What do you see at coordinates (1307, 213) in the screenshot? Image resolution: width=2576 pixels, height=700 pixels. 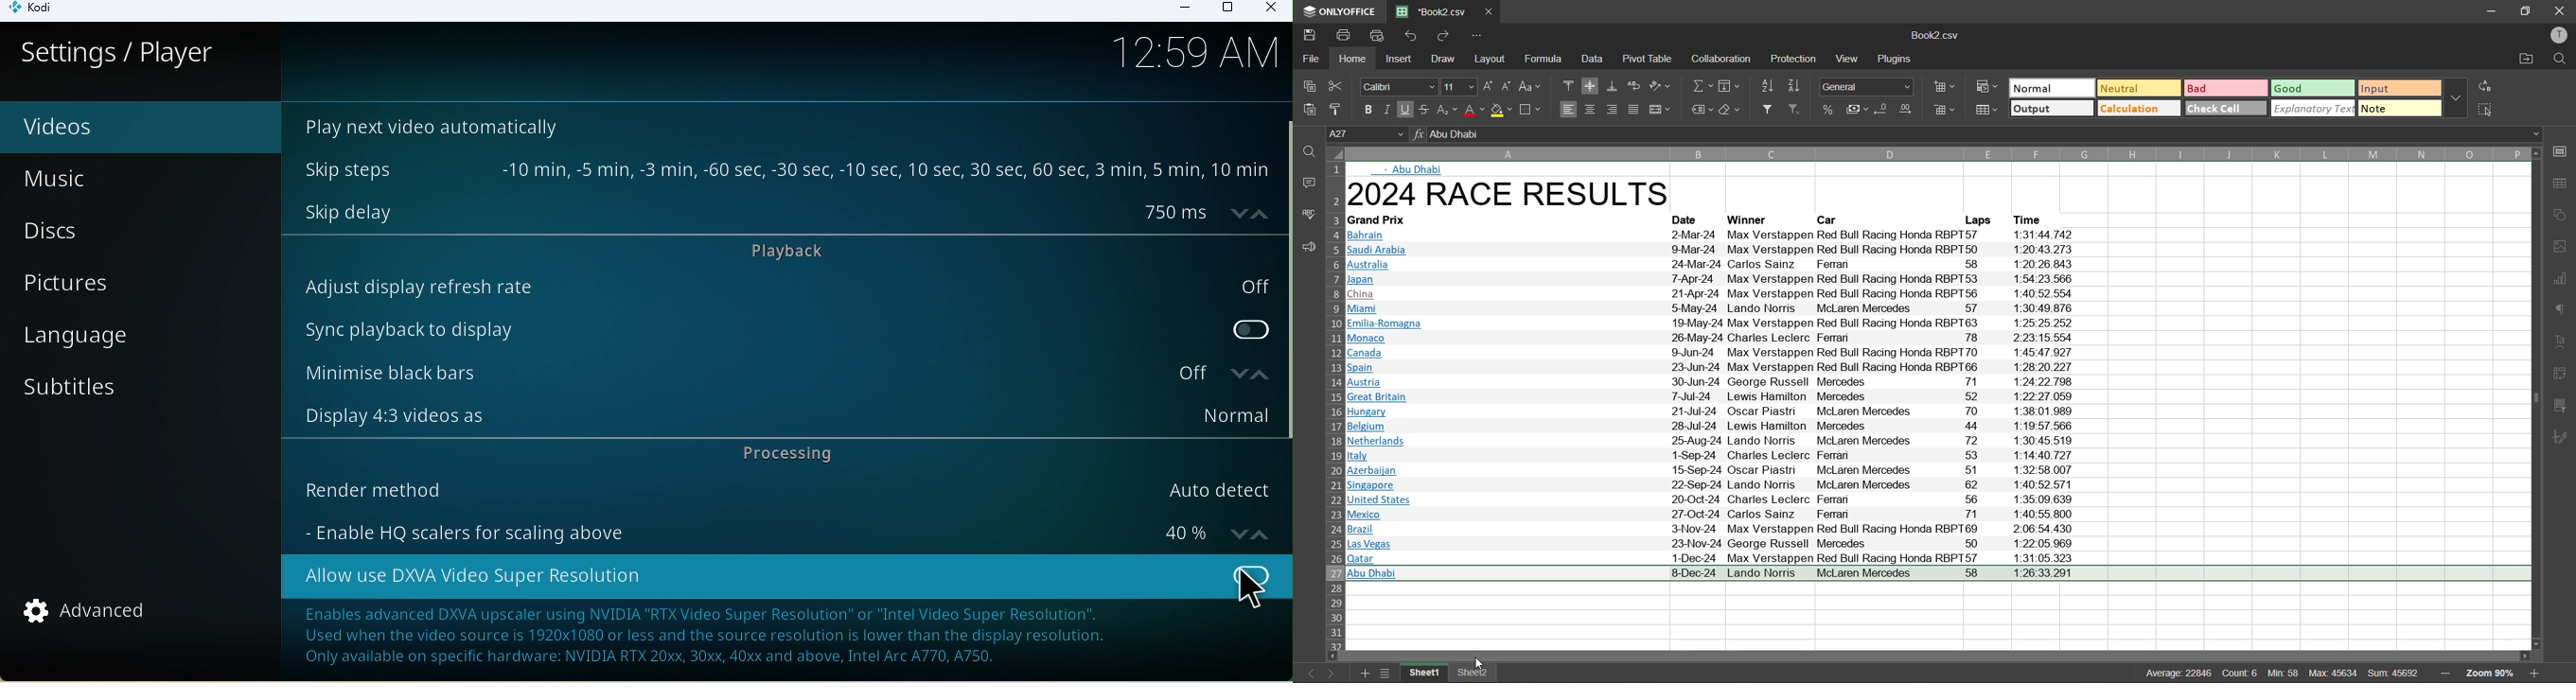 I see `spell check` at bounding box center [1307, 213].